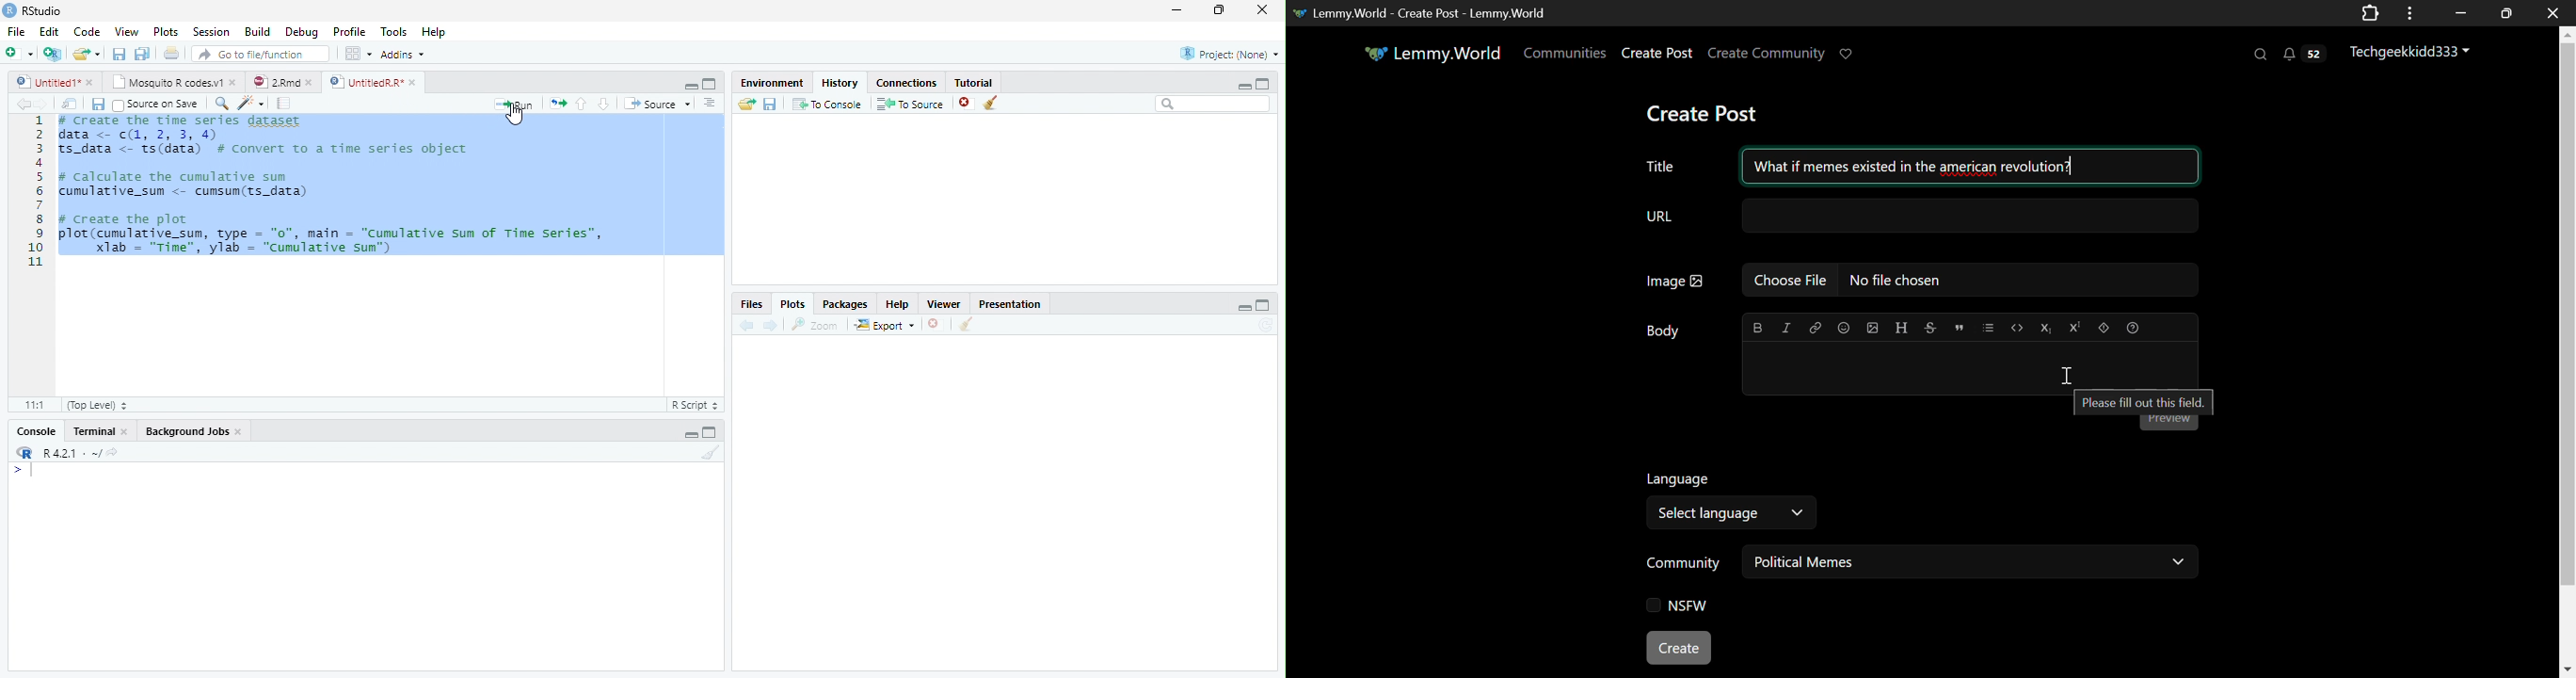 This screenshot has height=700, width=2576. Describe the element at coordinates (772, 105) in the screenshot. I see `Save` at that location.